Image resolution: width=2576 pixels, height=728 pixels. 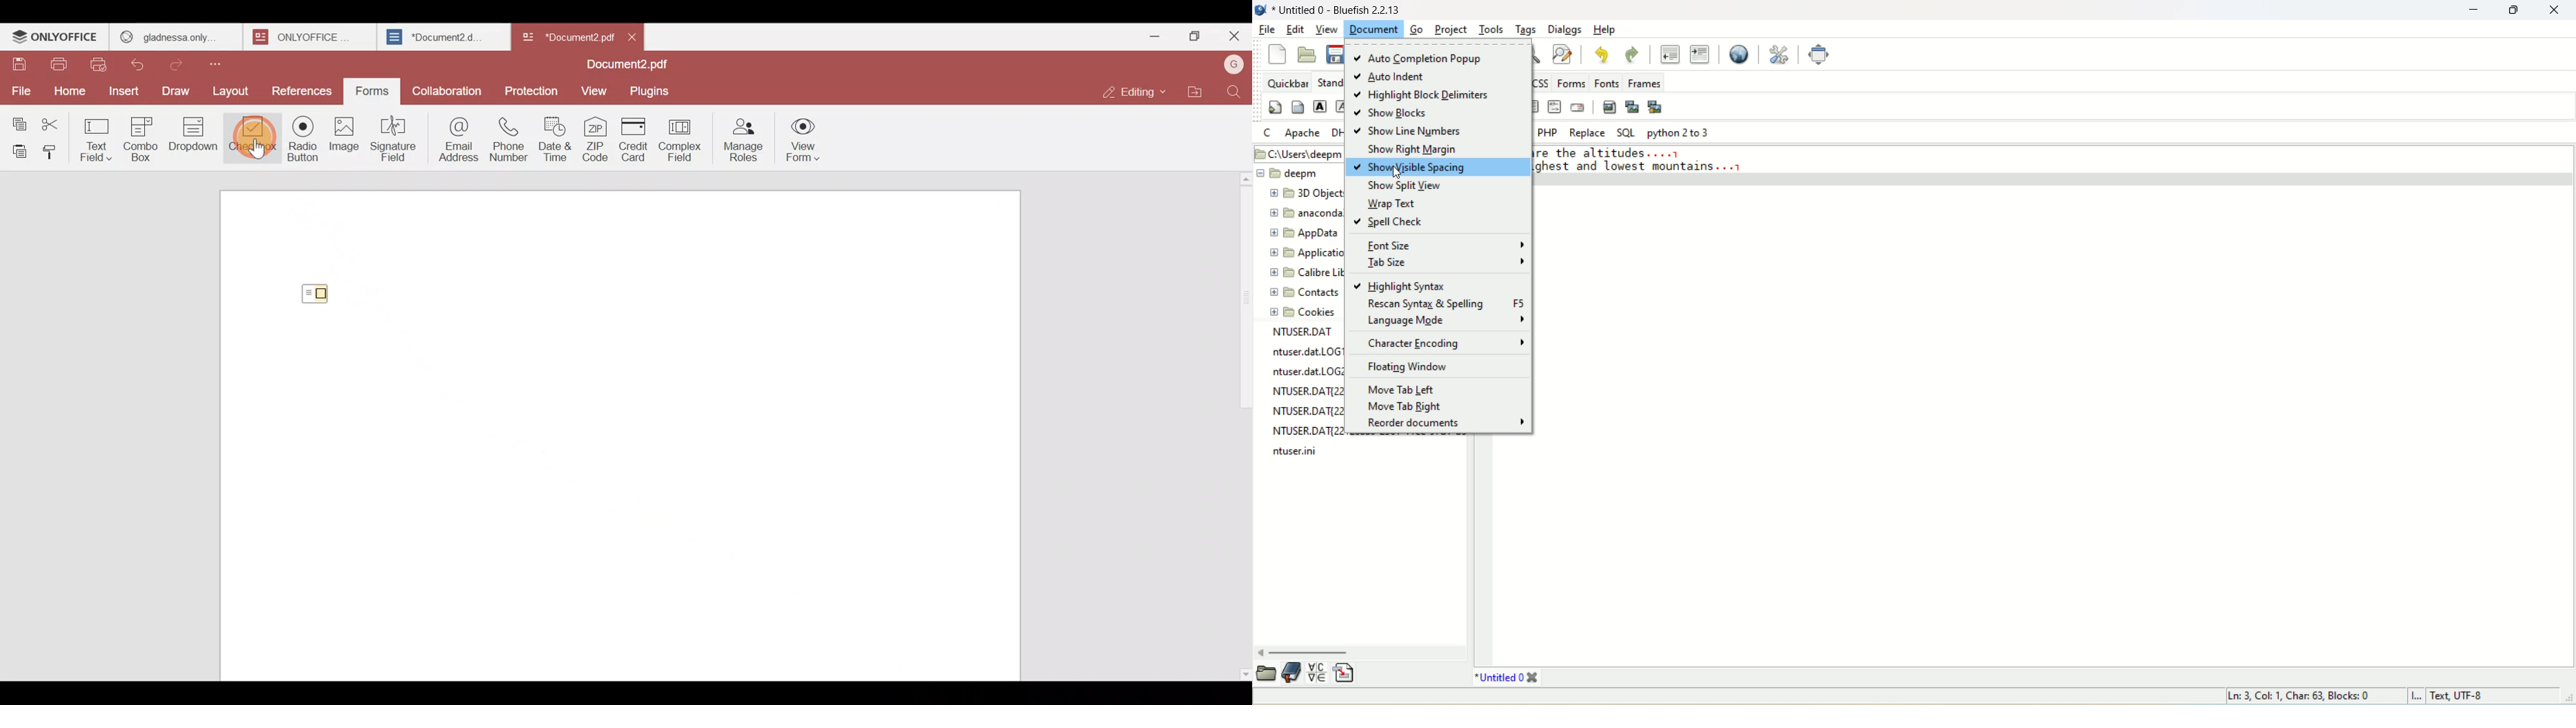 I want to click on quickstart, so click(x=1274, y=106).